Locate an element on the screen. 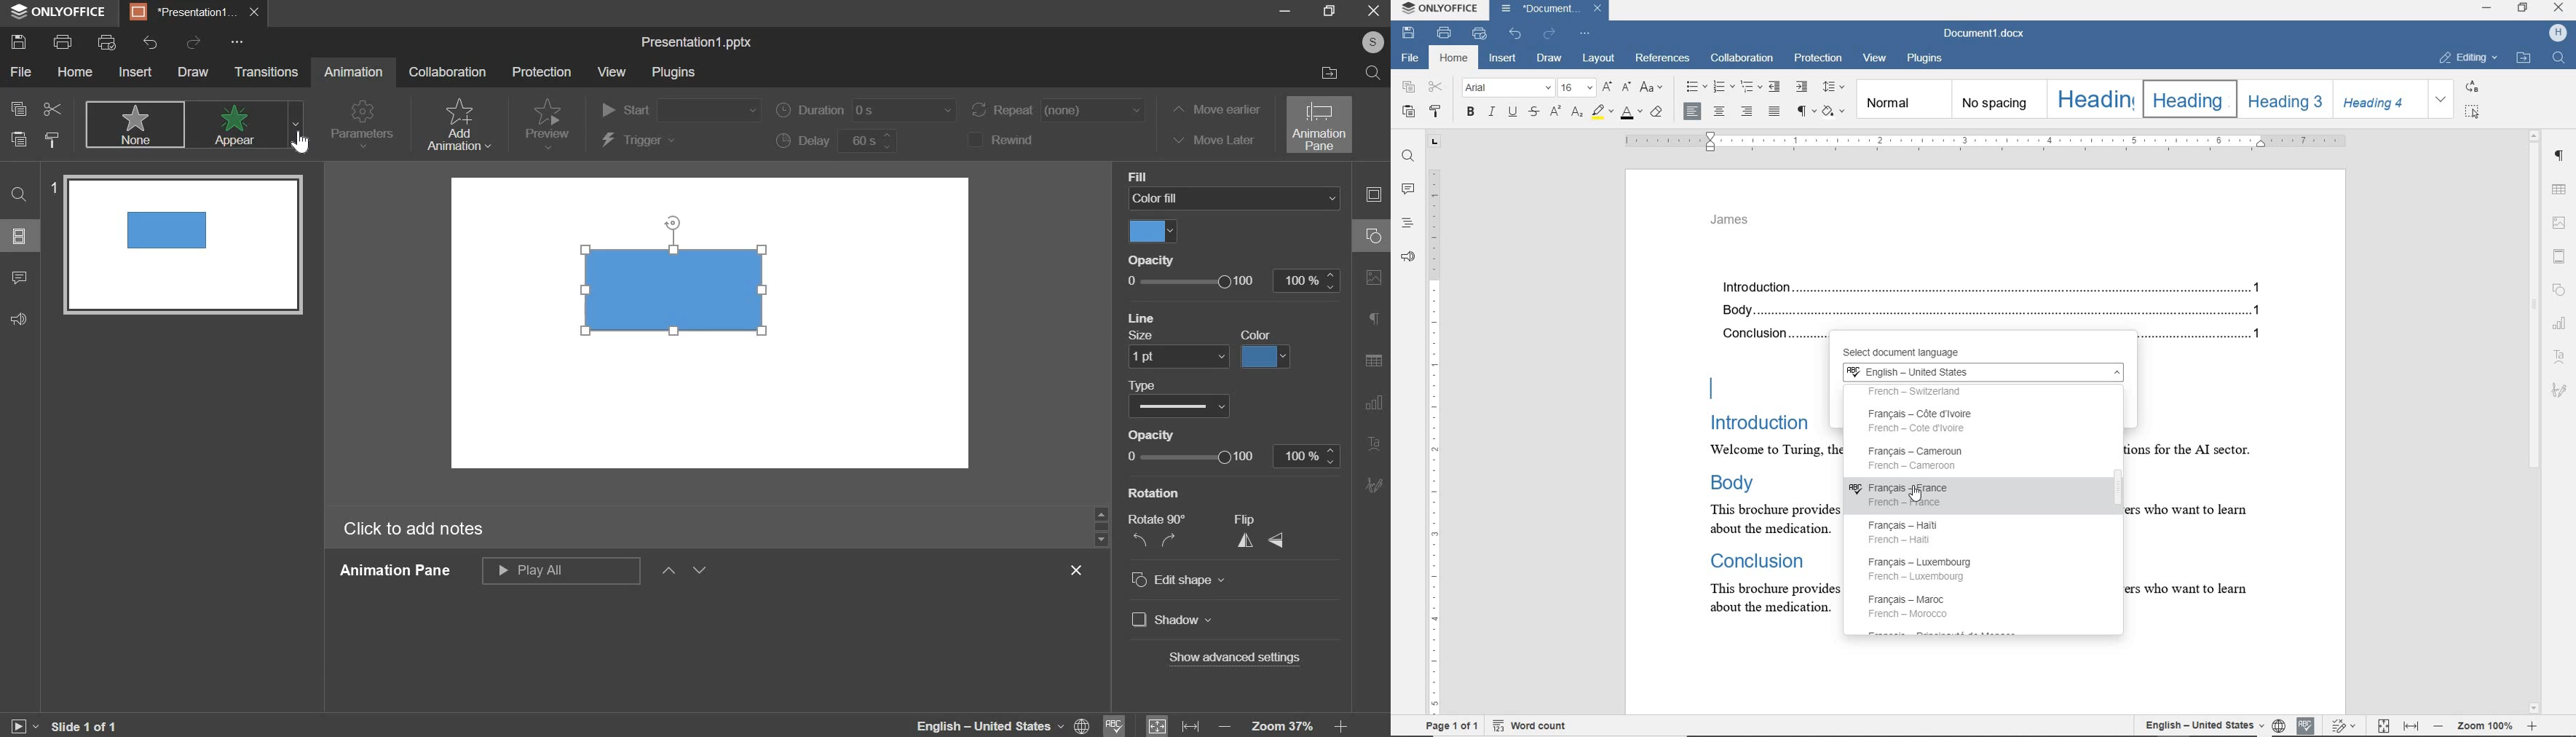 The width and height of the screenshot is (2576, 756). plugins is located at coordinates (1925, 59).